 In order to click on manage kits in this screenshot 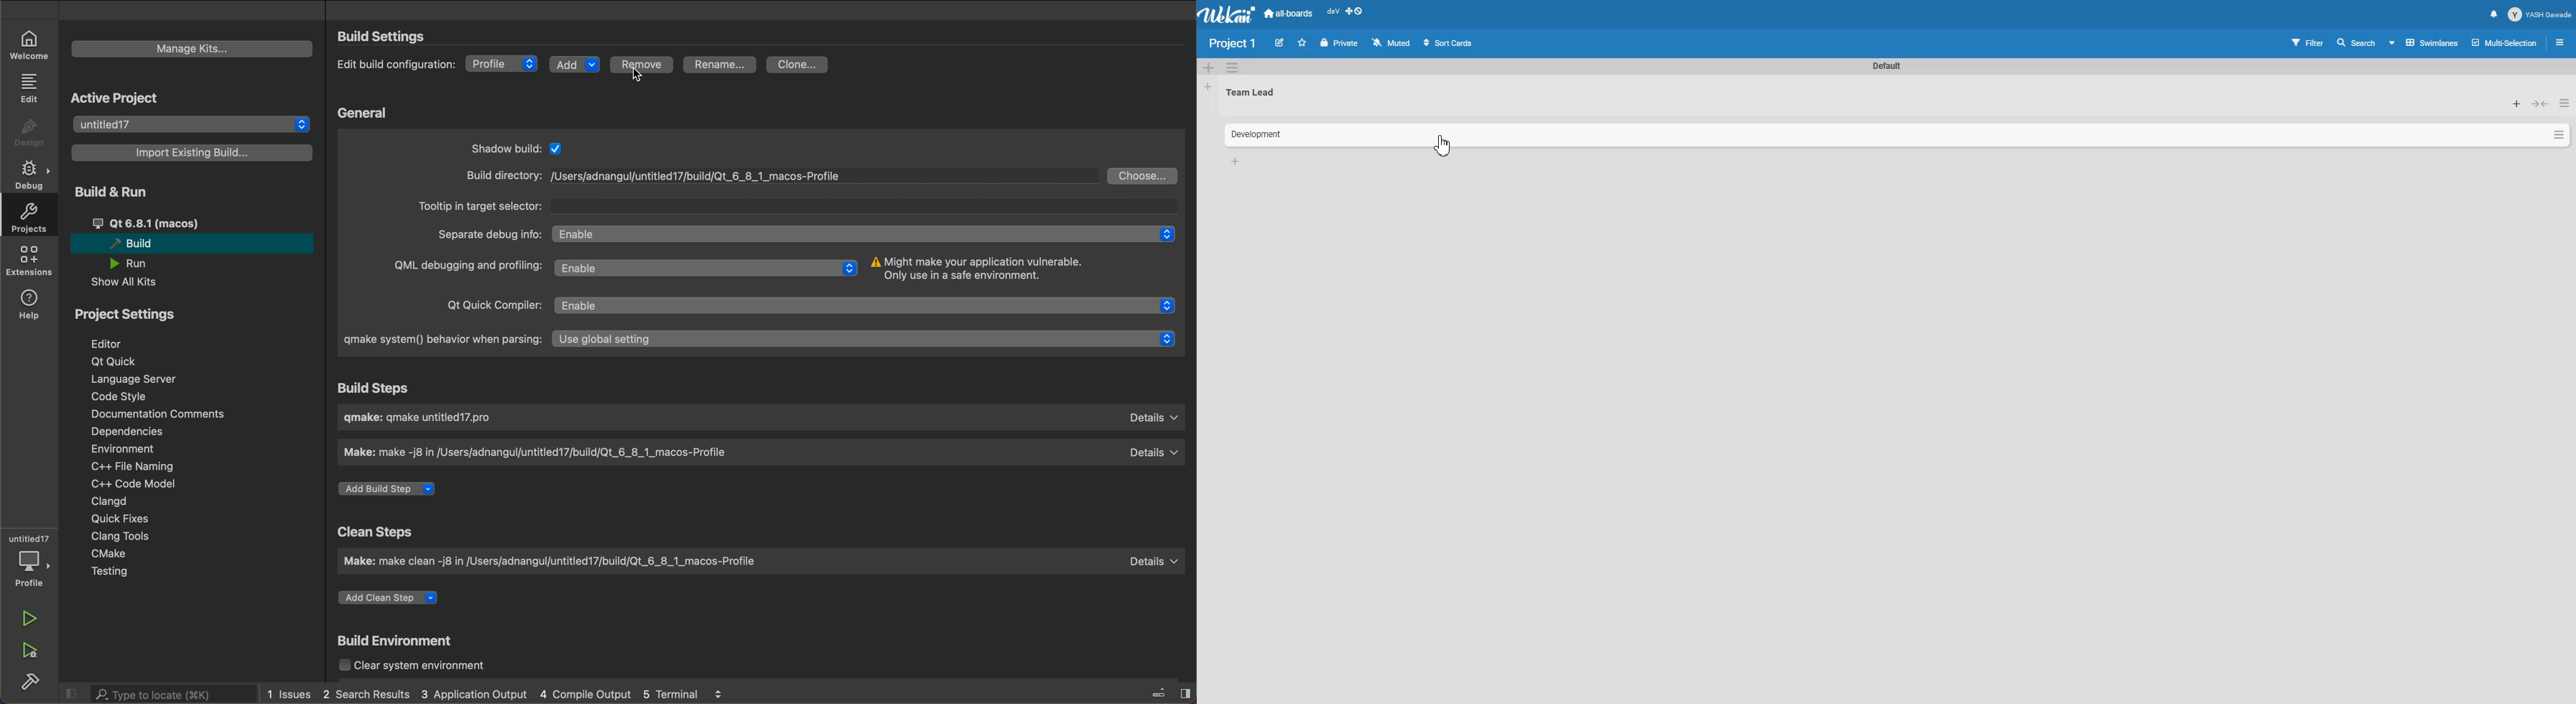, I will do `click(193, 49)`.